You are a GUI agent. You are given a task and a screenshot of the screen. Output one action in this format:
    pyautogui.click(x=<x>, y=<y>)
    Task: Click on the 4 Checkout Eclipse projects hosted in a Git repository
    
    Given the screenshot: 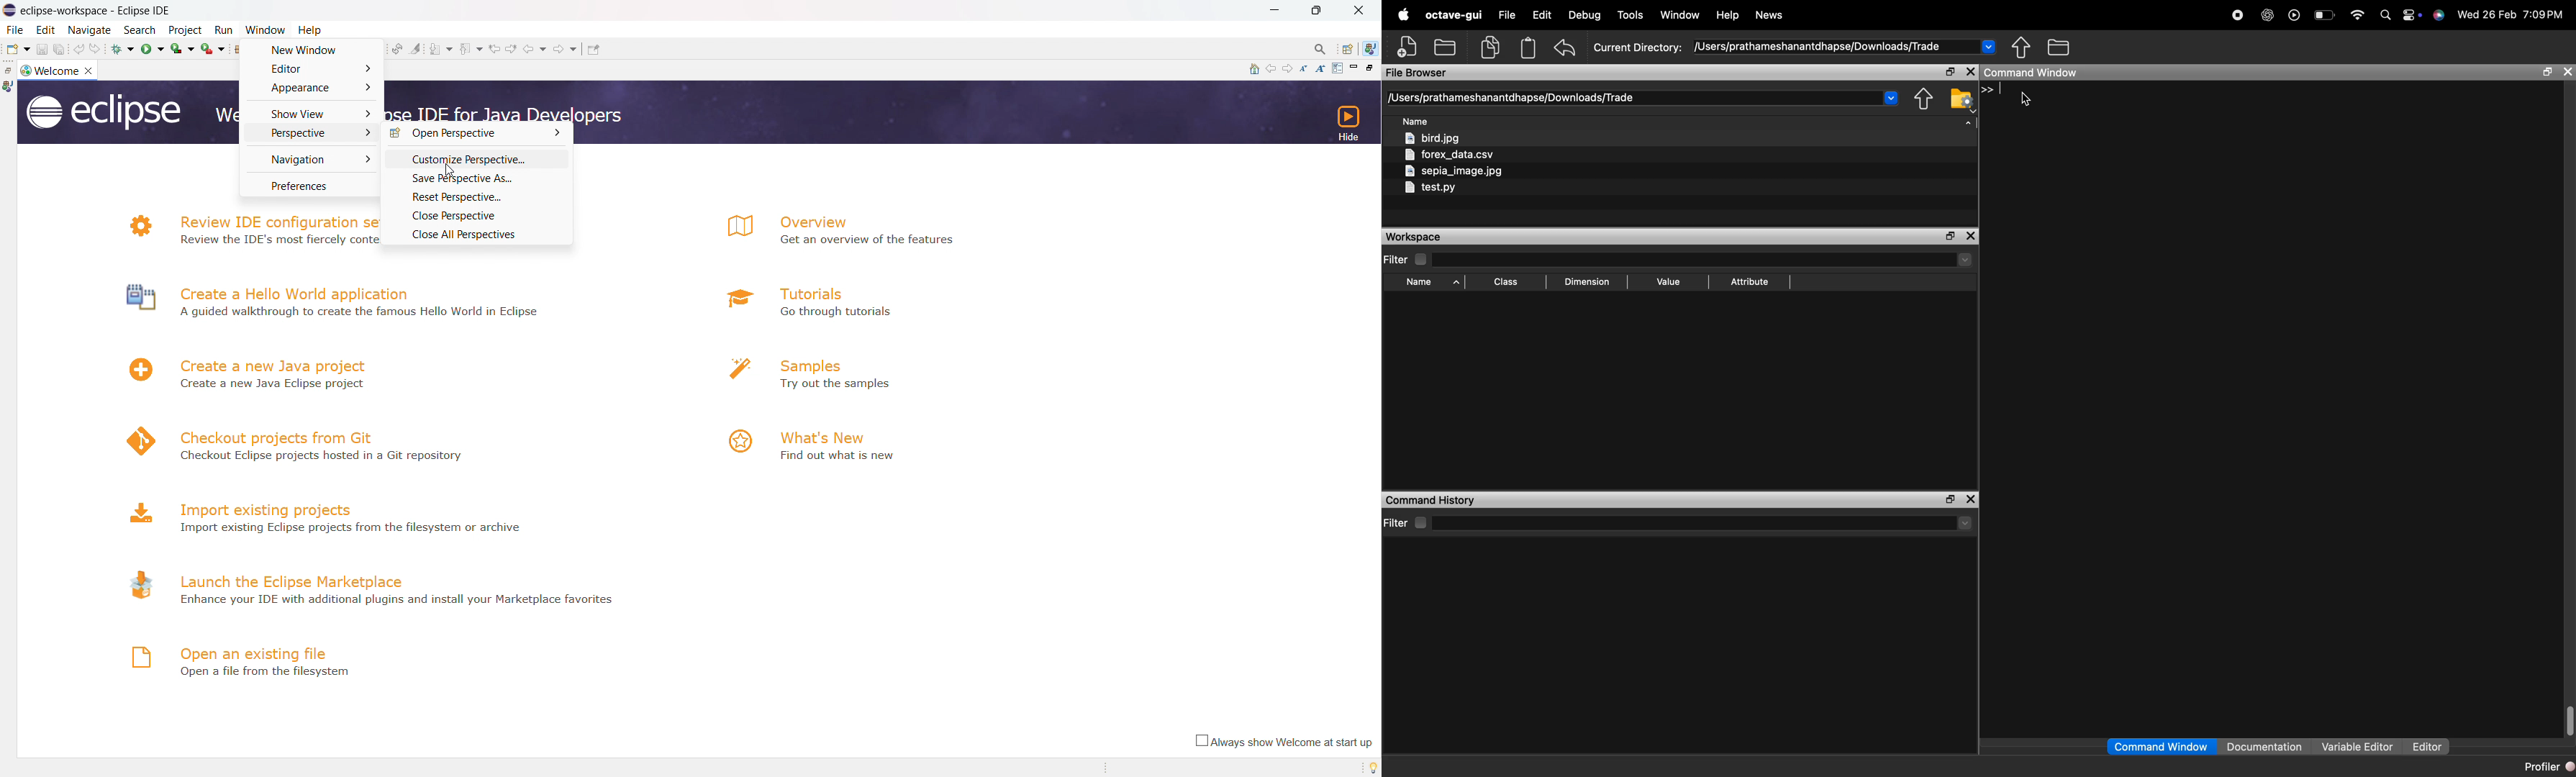 What is the action you would take?
    pyautogui.click(x=327, y=455)
    